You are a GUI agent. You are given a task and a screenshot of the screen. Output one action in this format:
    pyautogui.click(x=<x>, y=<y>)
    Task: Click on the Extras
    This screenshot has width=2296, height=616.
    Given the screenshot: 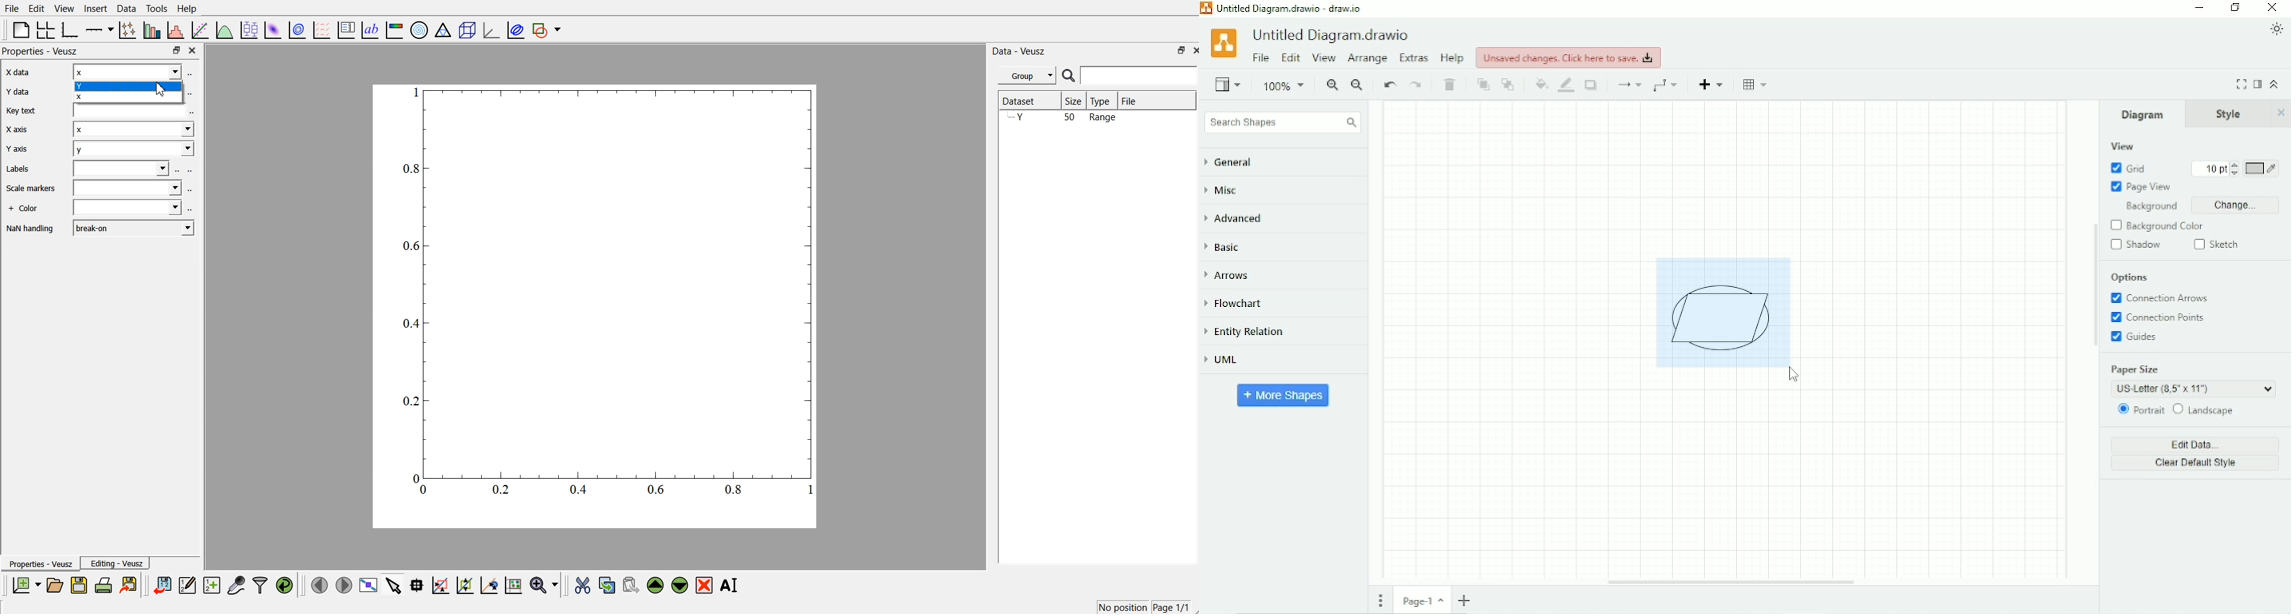 What is the action you would take?
    pyautogui.click(x=1414, y=57)
    